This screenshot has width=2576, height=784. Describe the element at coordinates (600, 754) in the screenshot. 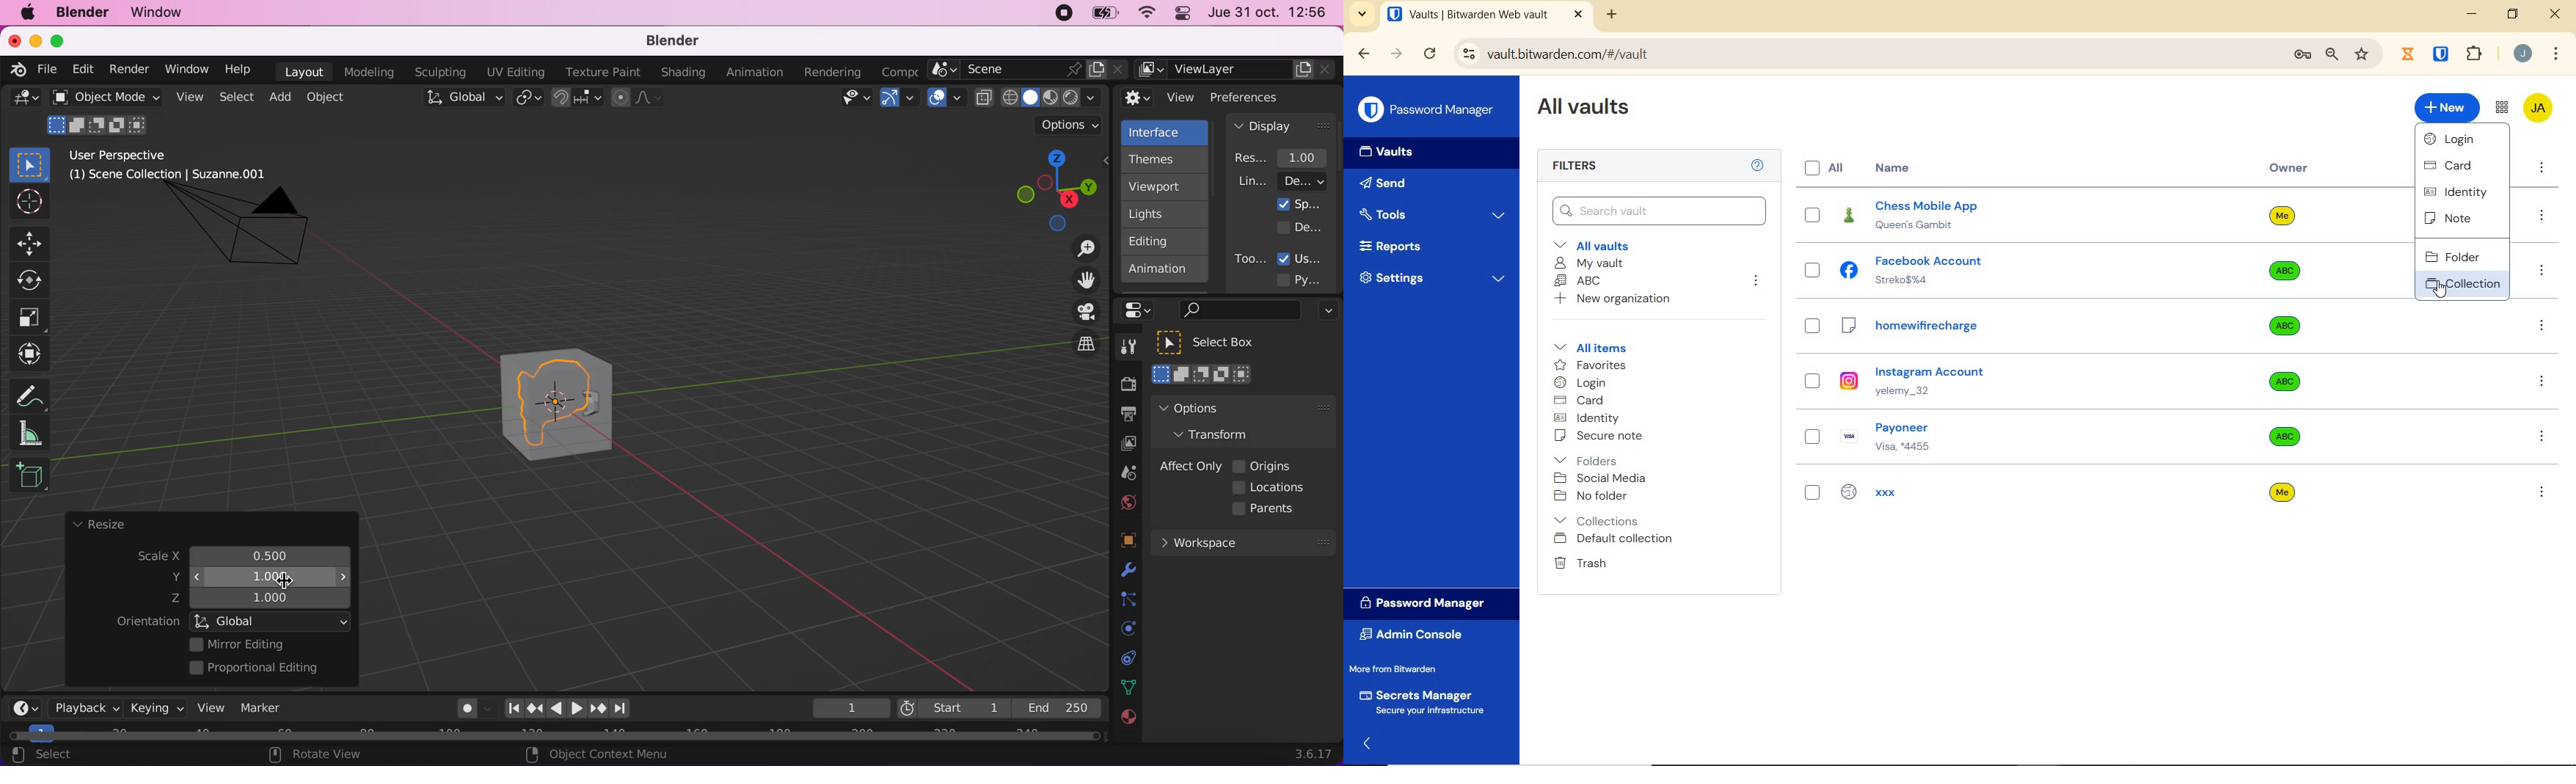

I see `object context menu` at that location.